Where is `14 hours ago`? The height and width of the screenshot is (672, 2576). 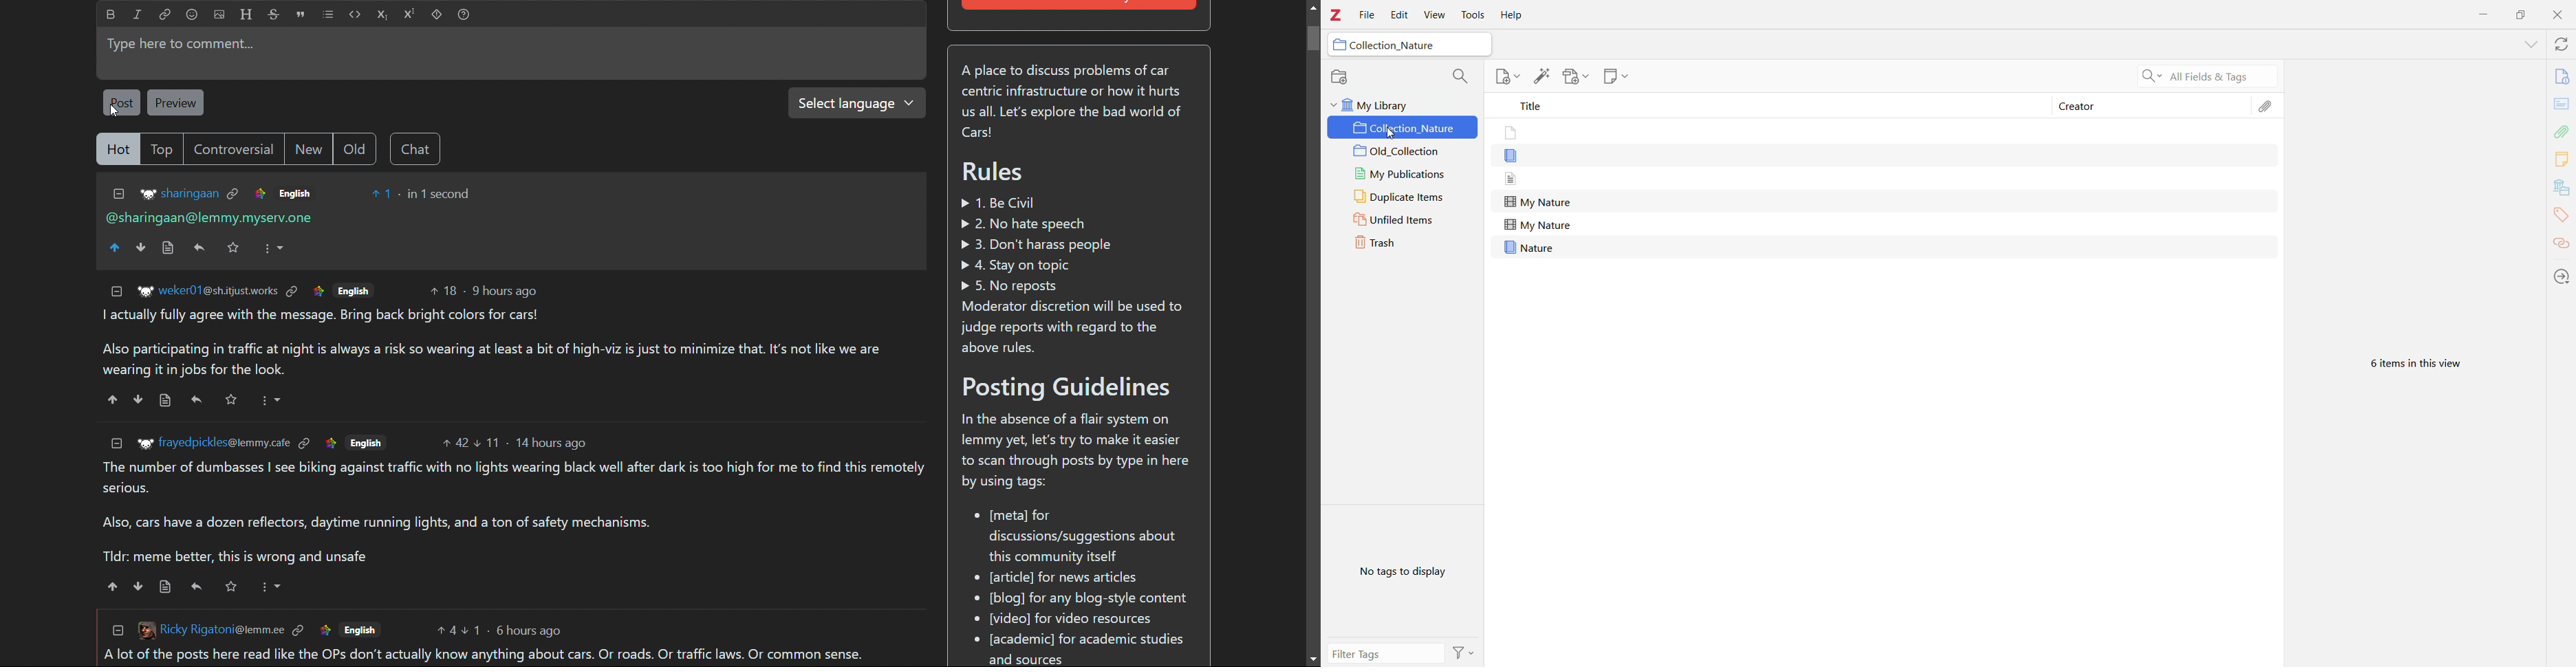 14 hours ago is located at coordinates (554, 442).